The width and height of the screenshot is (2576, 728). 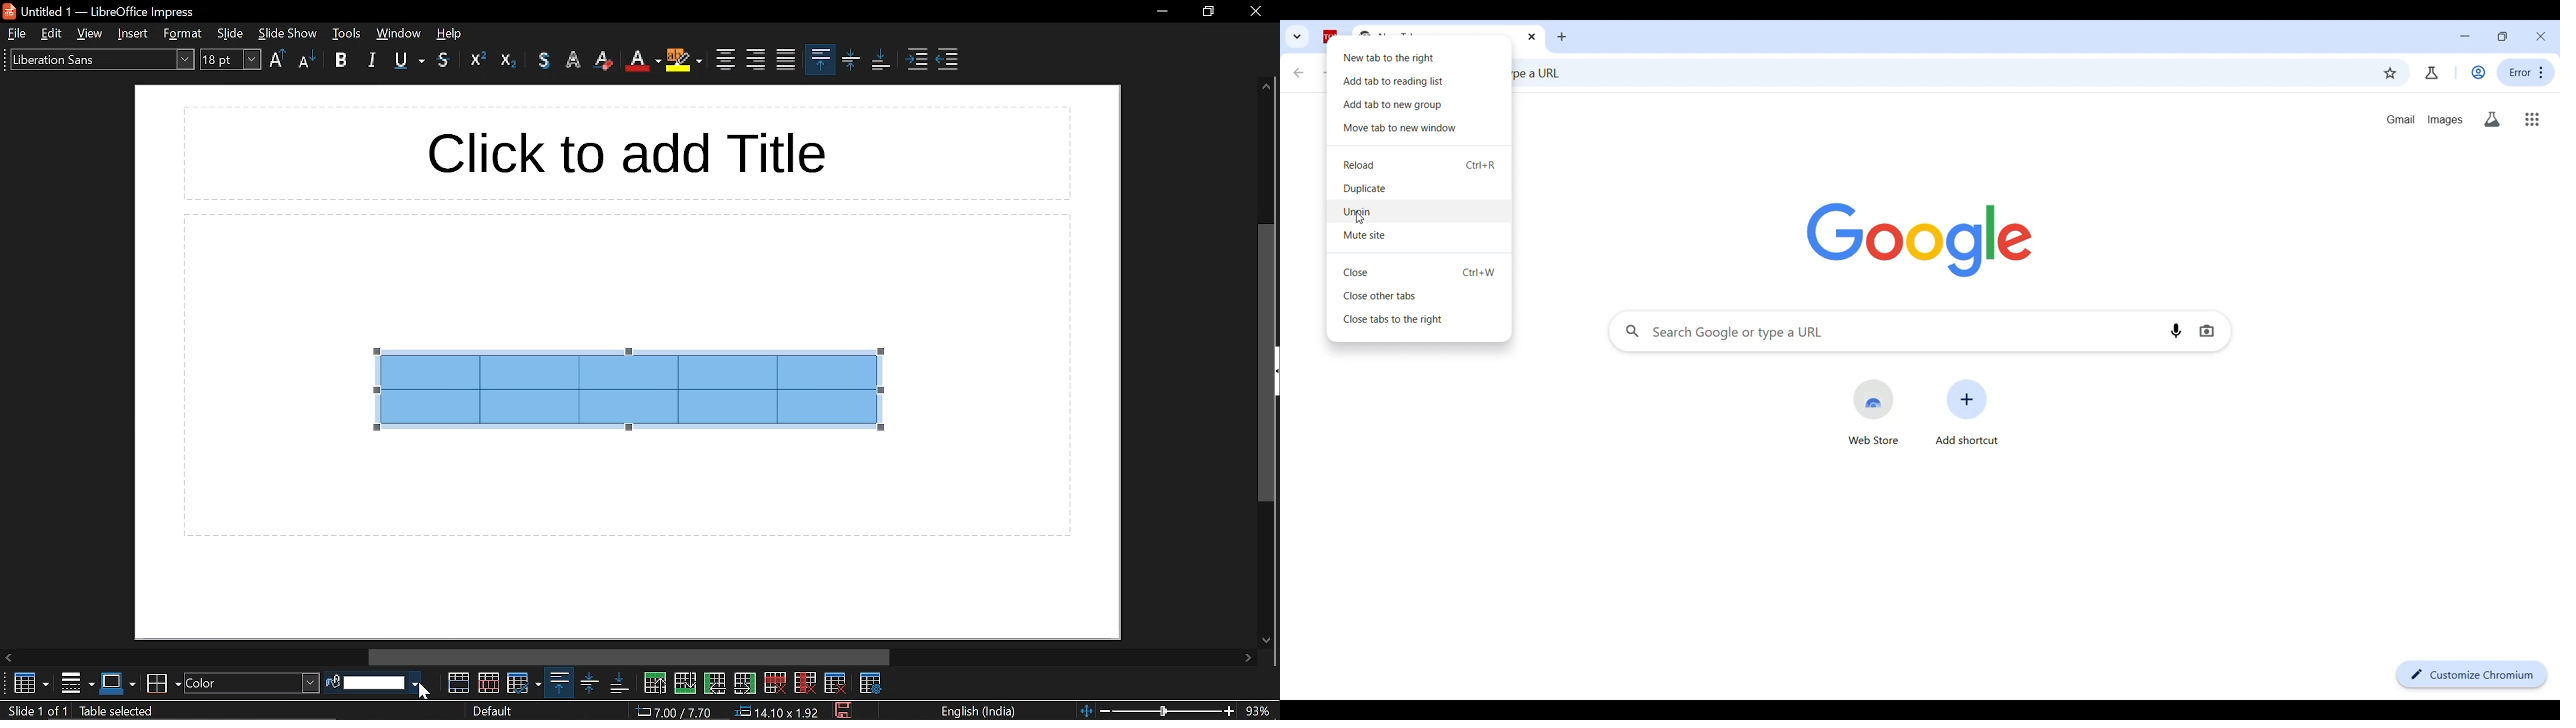 What do you see at coordinates (2401, 119) in the screenshot?
I see `Gmail` at bounding box center [2401, 119].